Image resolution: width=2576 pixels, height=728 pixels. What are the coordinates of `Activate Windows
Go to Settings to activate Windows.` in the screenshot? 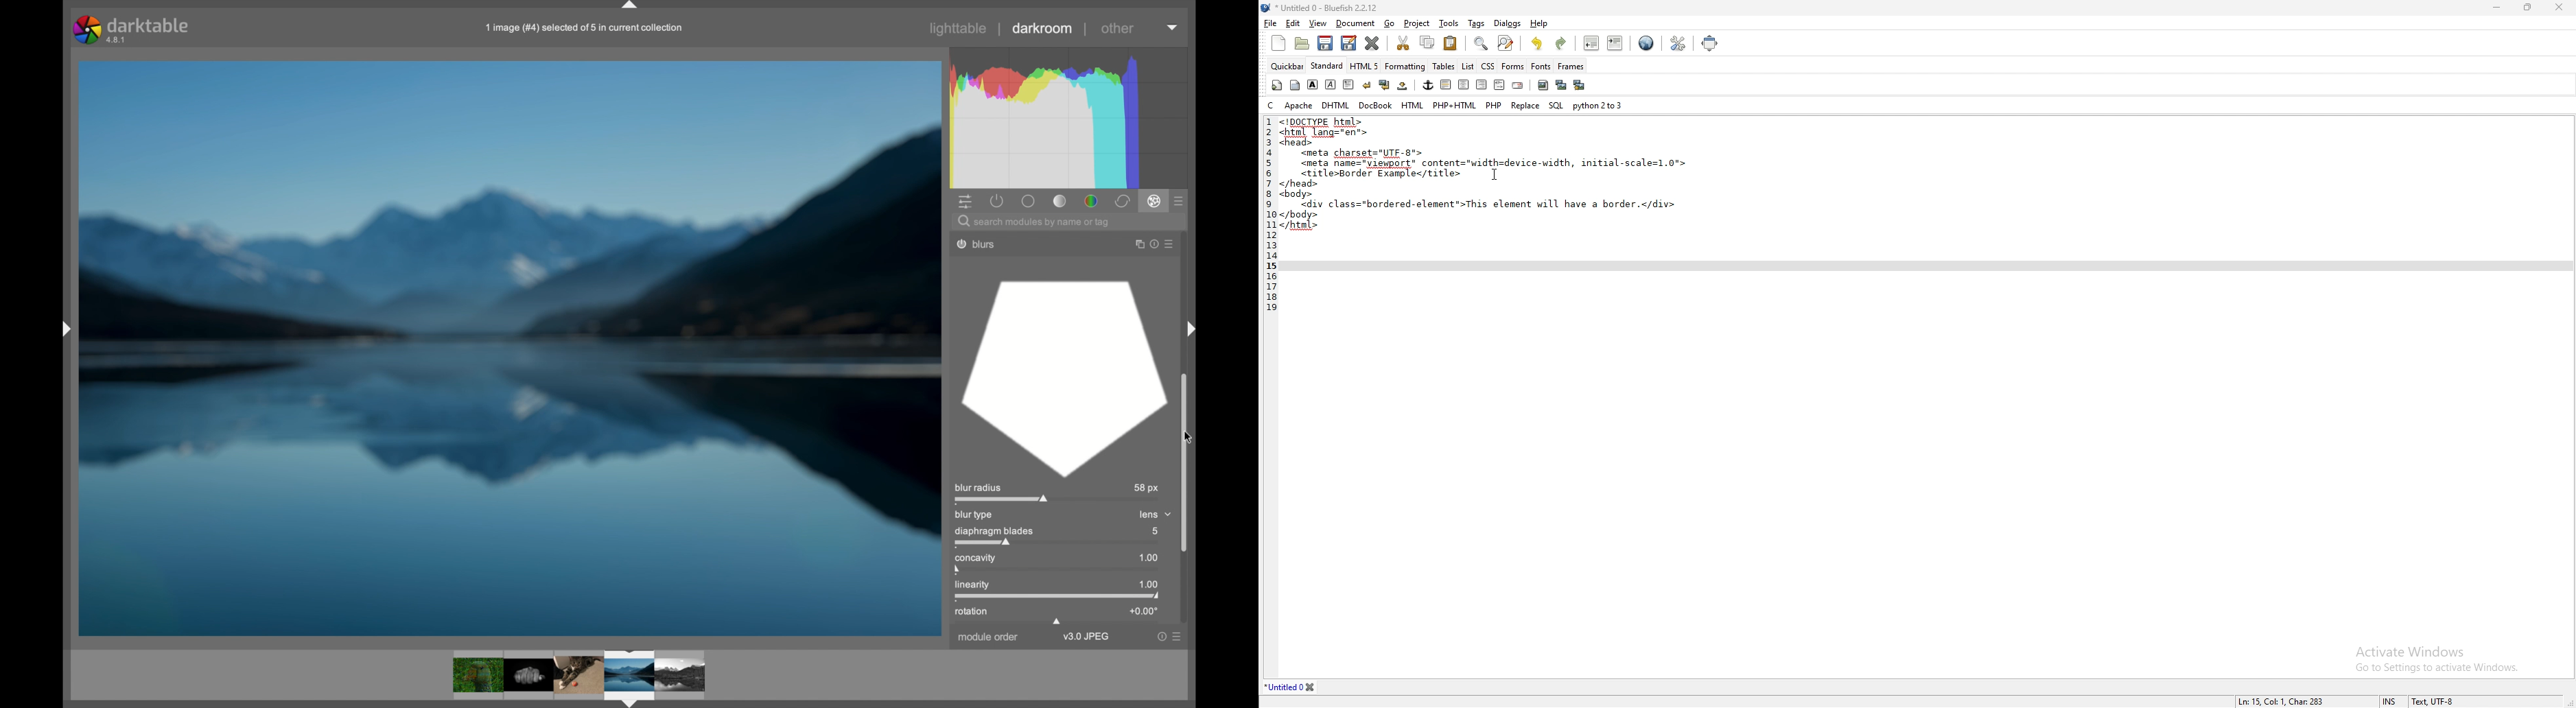 It's located at (2431, 653).